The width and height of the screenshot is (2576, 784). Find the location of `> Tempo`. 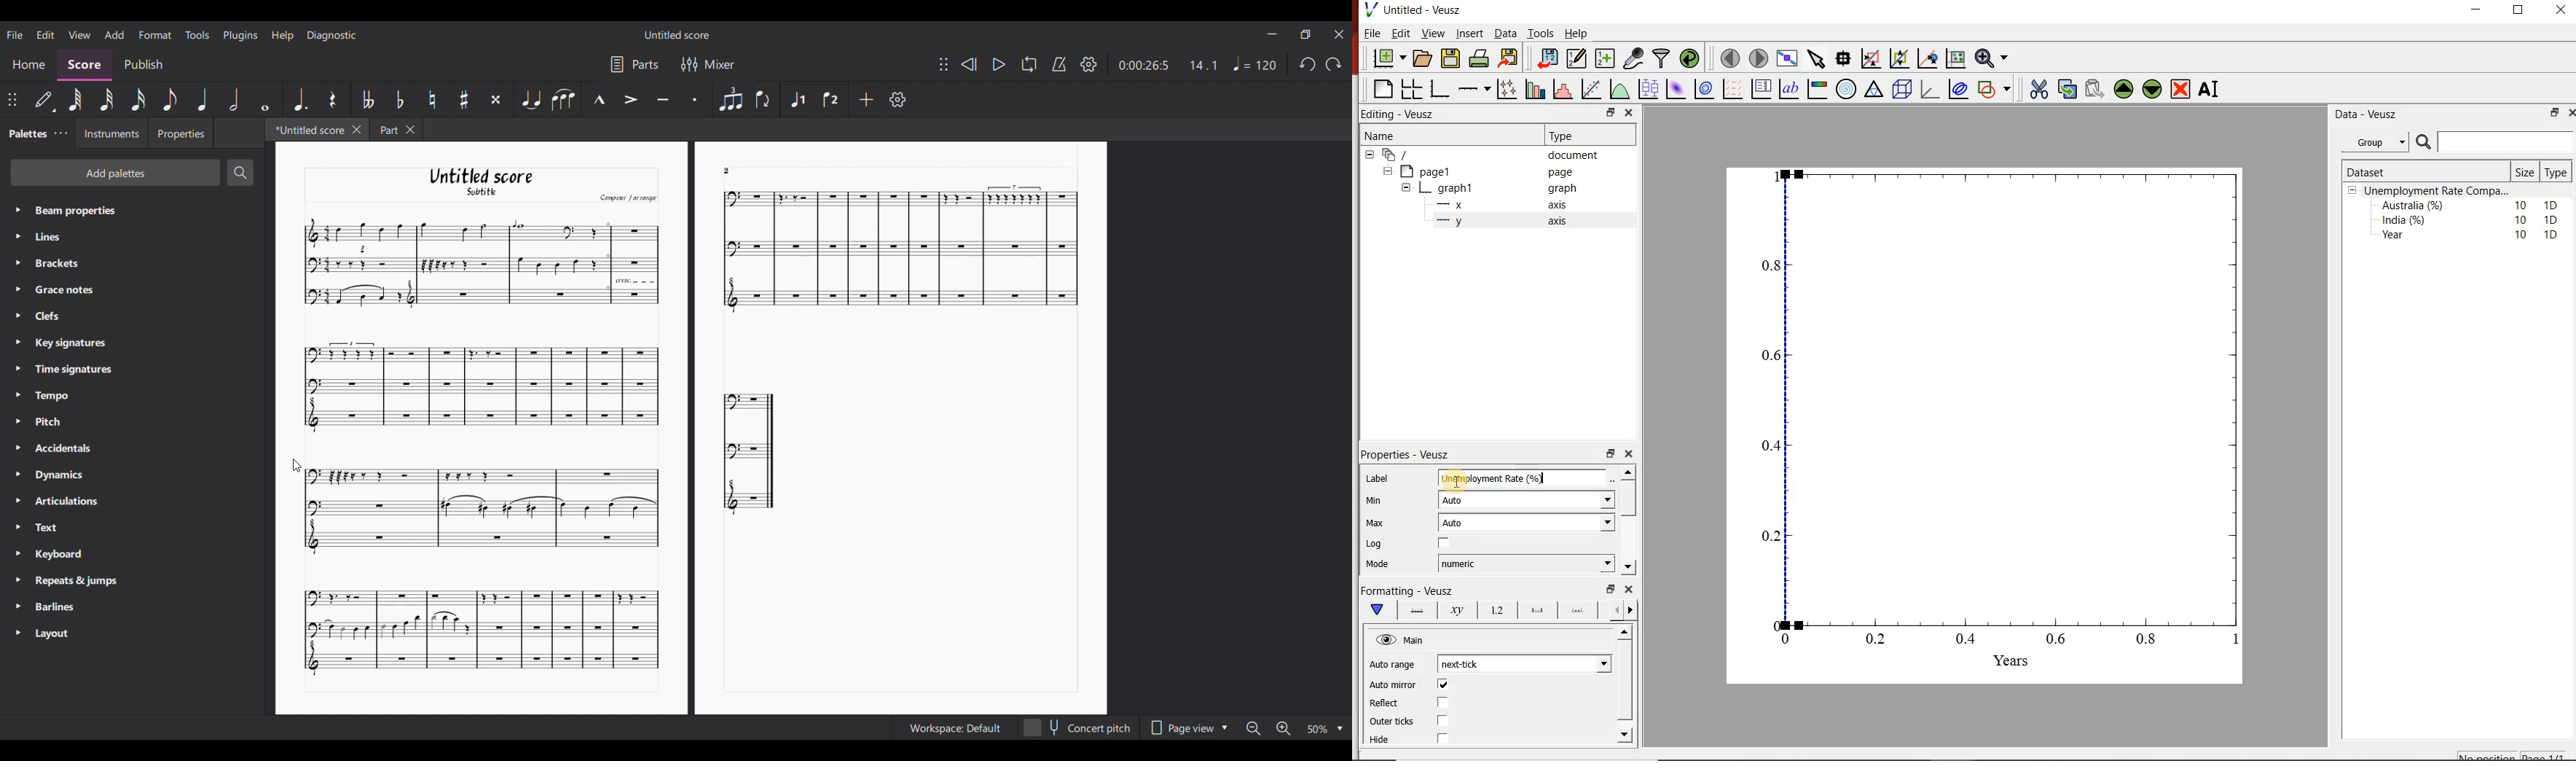

> Tempo is located at coordinates (46, 396).